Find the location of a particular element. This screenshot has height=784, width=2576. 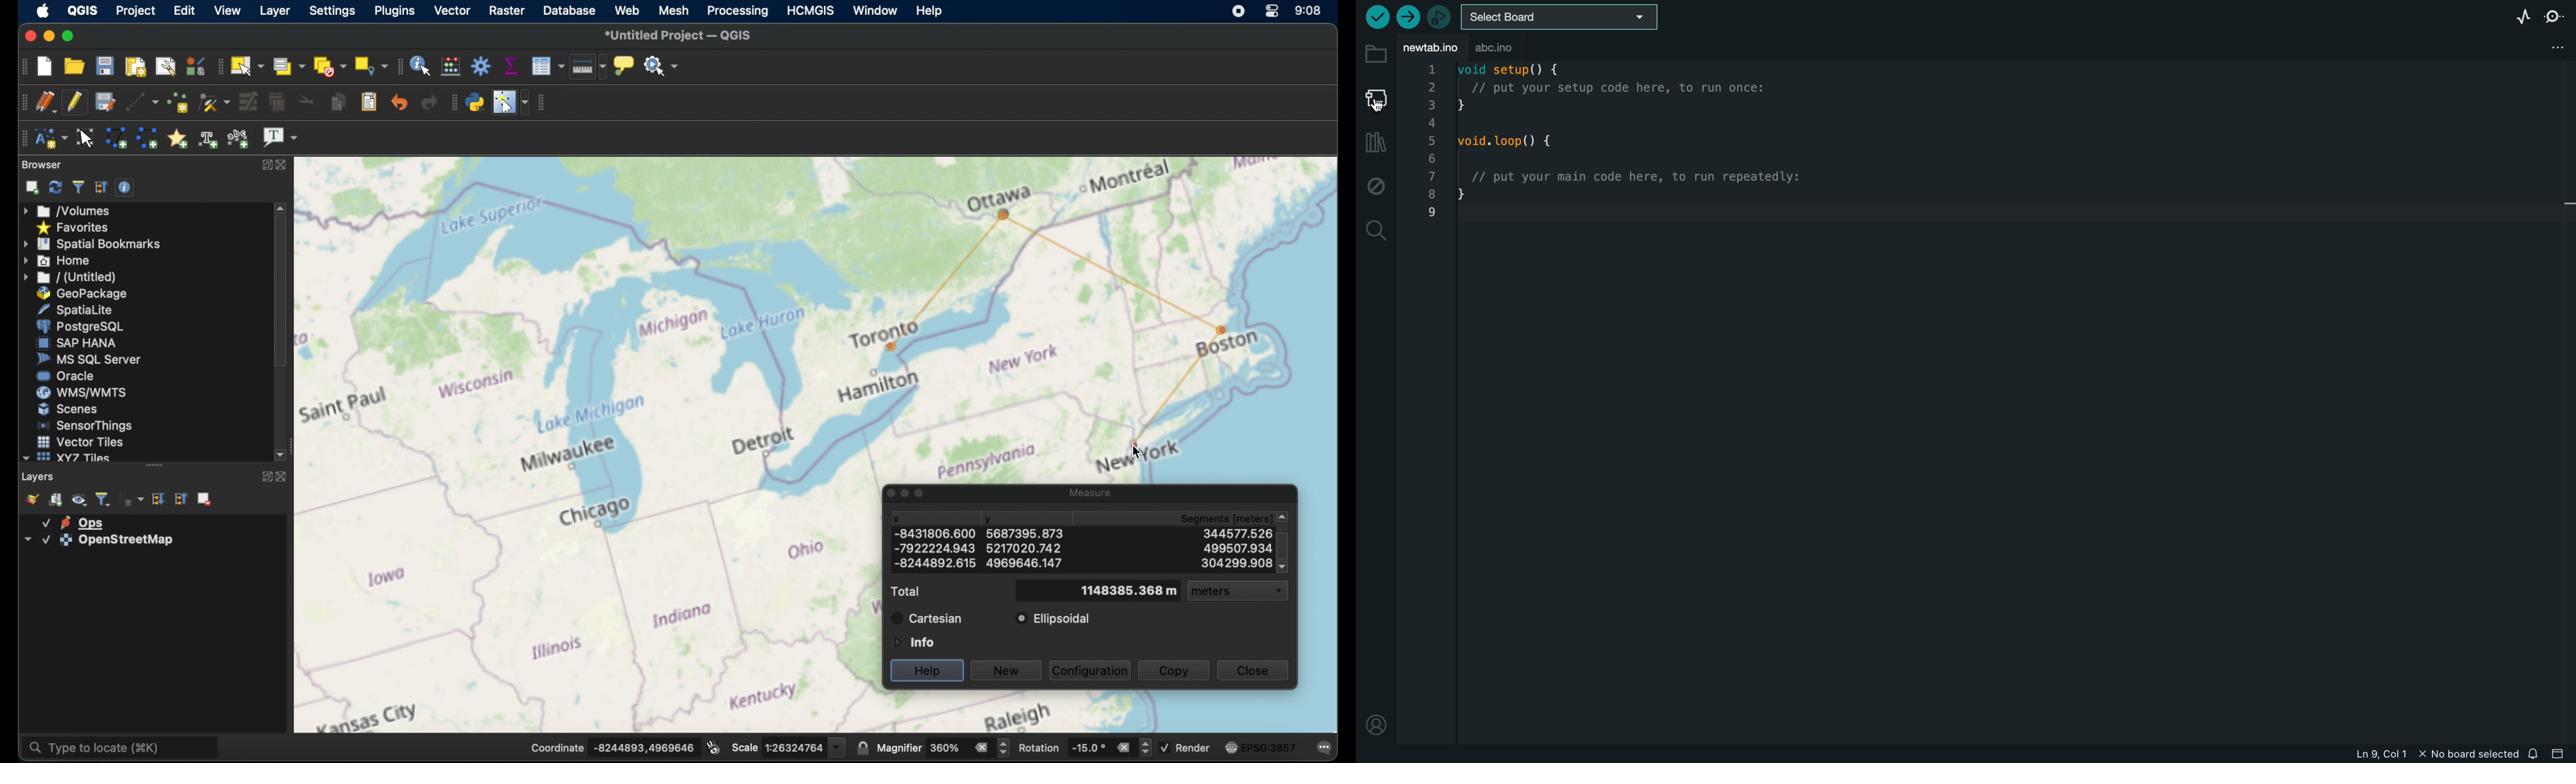

close is located at coordinates (886, 493).